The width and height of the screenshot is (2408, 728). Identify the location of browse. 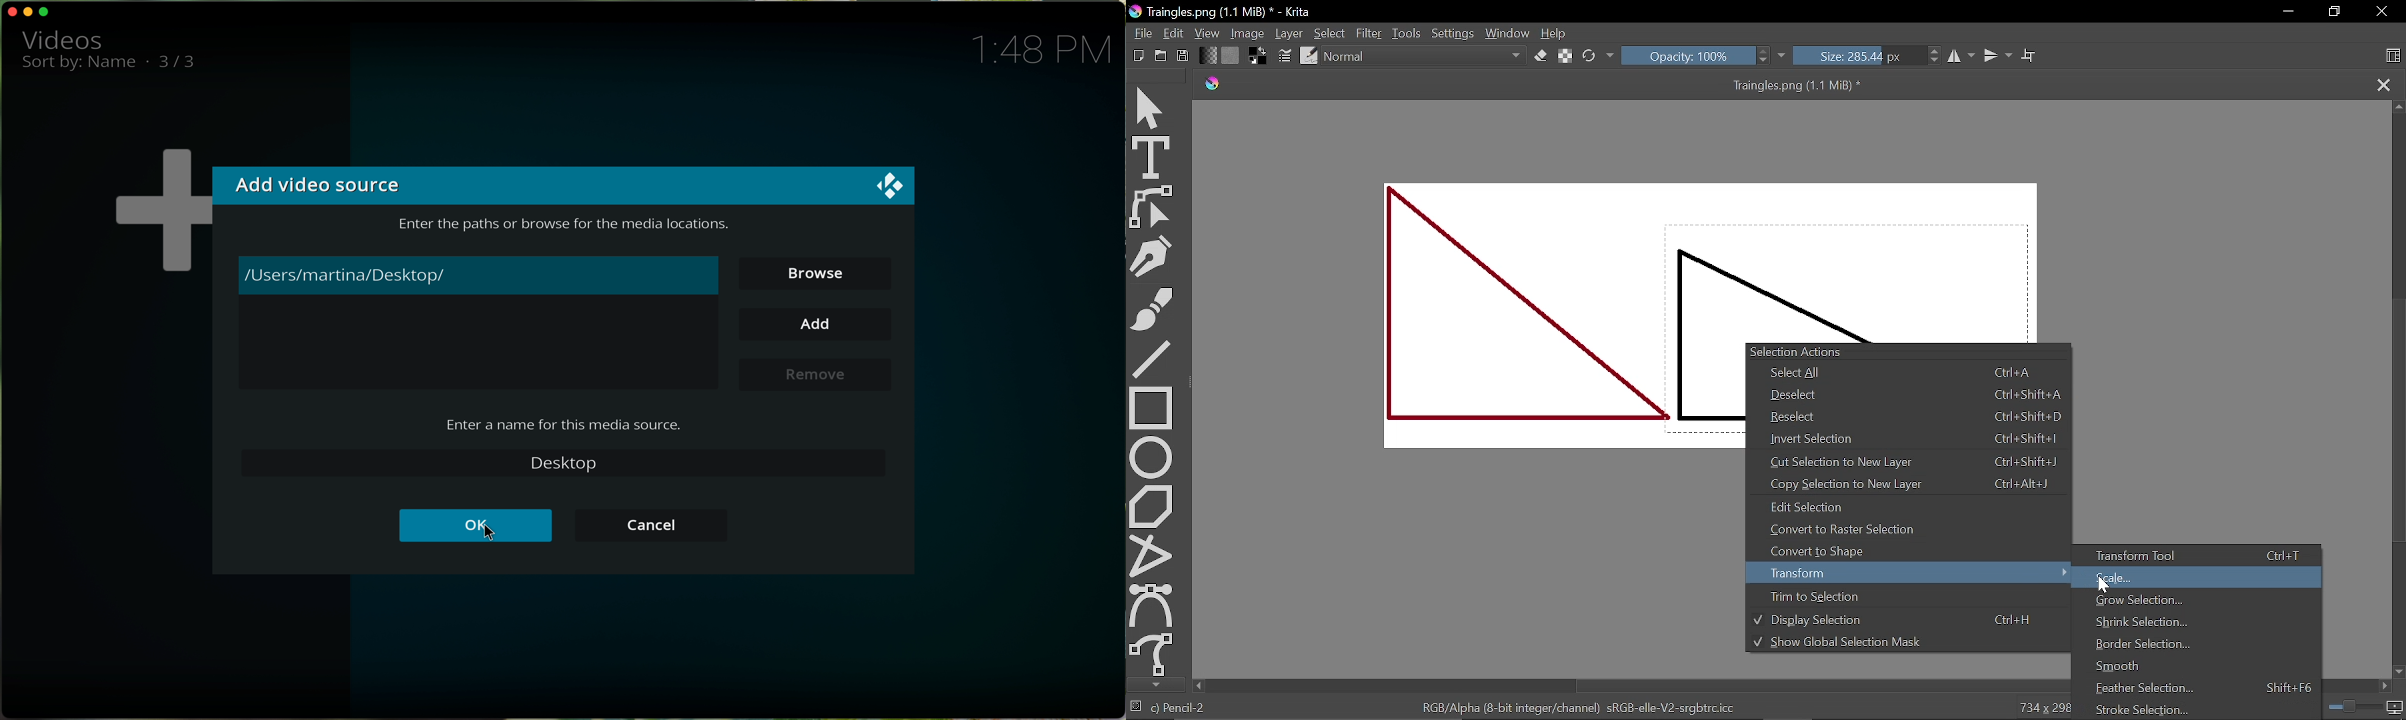
(808, 270).